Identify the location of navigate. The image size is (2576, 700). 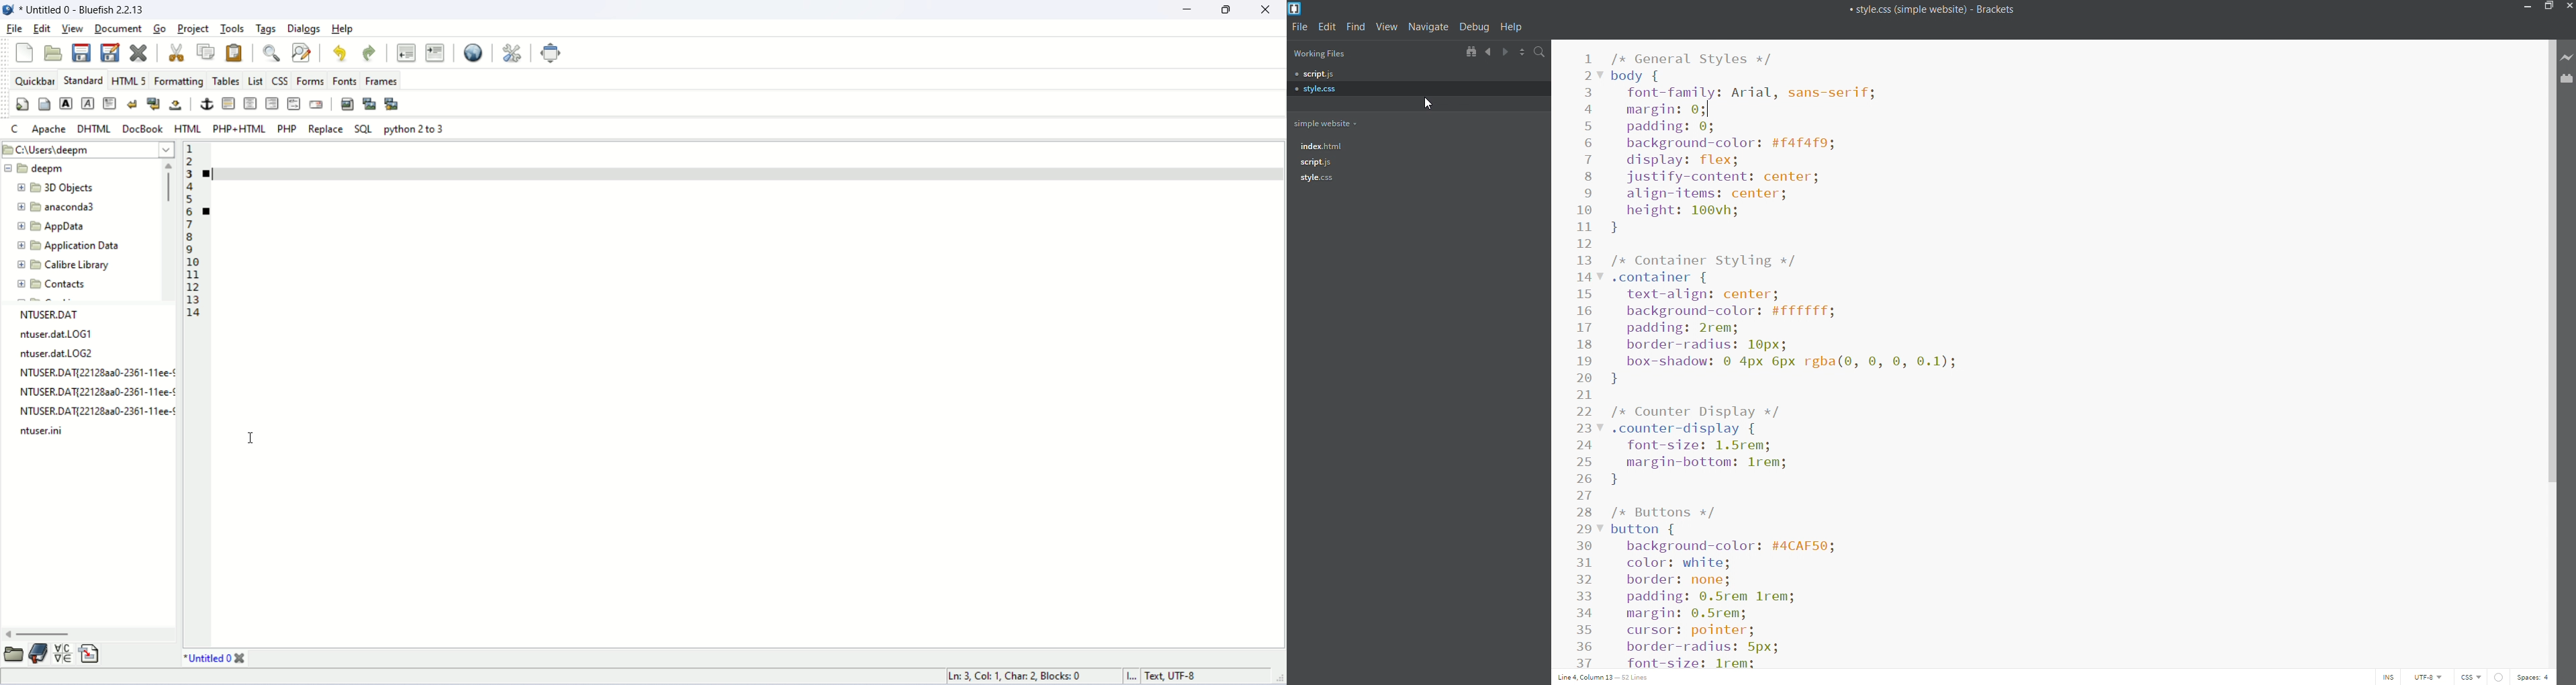
(1428, 27).